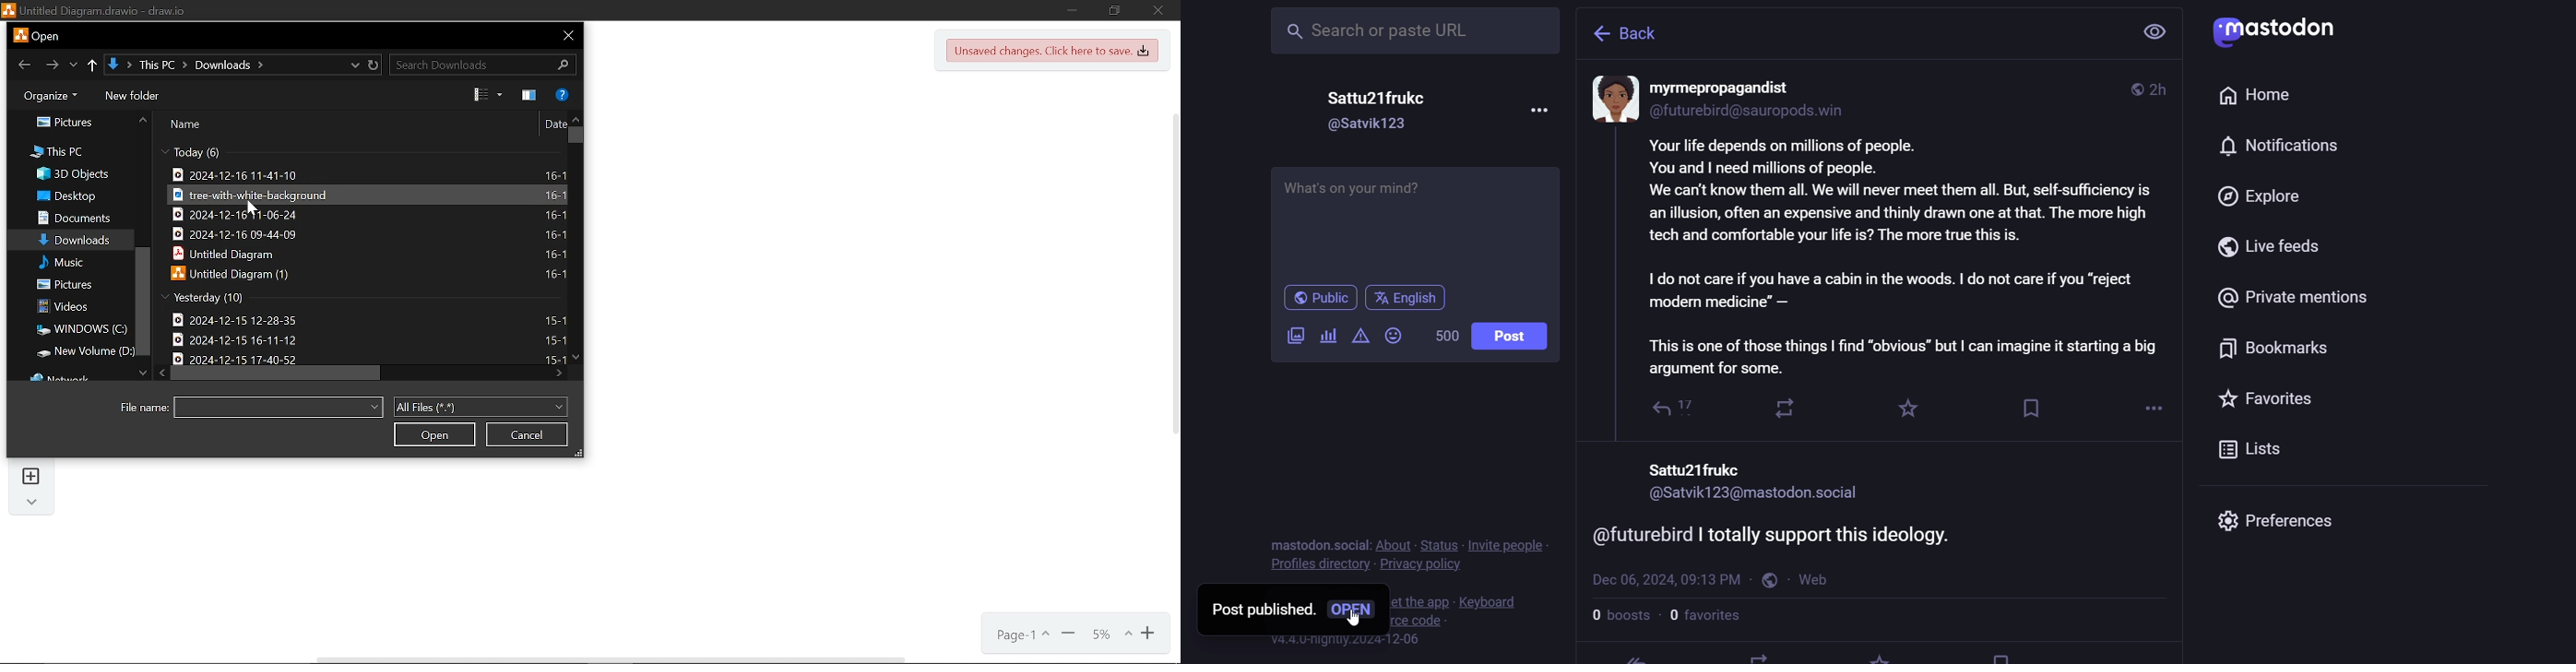 The image size is (2576, 672). What do you see at coordinates (58, 153) in the screenshot?
I see `this pc` at bounding box center [58, 153].